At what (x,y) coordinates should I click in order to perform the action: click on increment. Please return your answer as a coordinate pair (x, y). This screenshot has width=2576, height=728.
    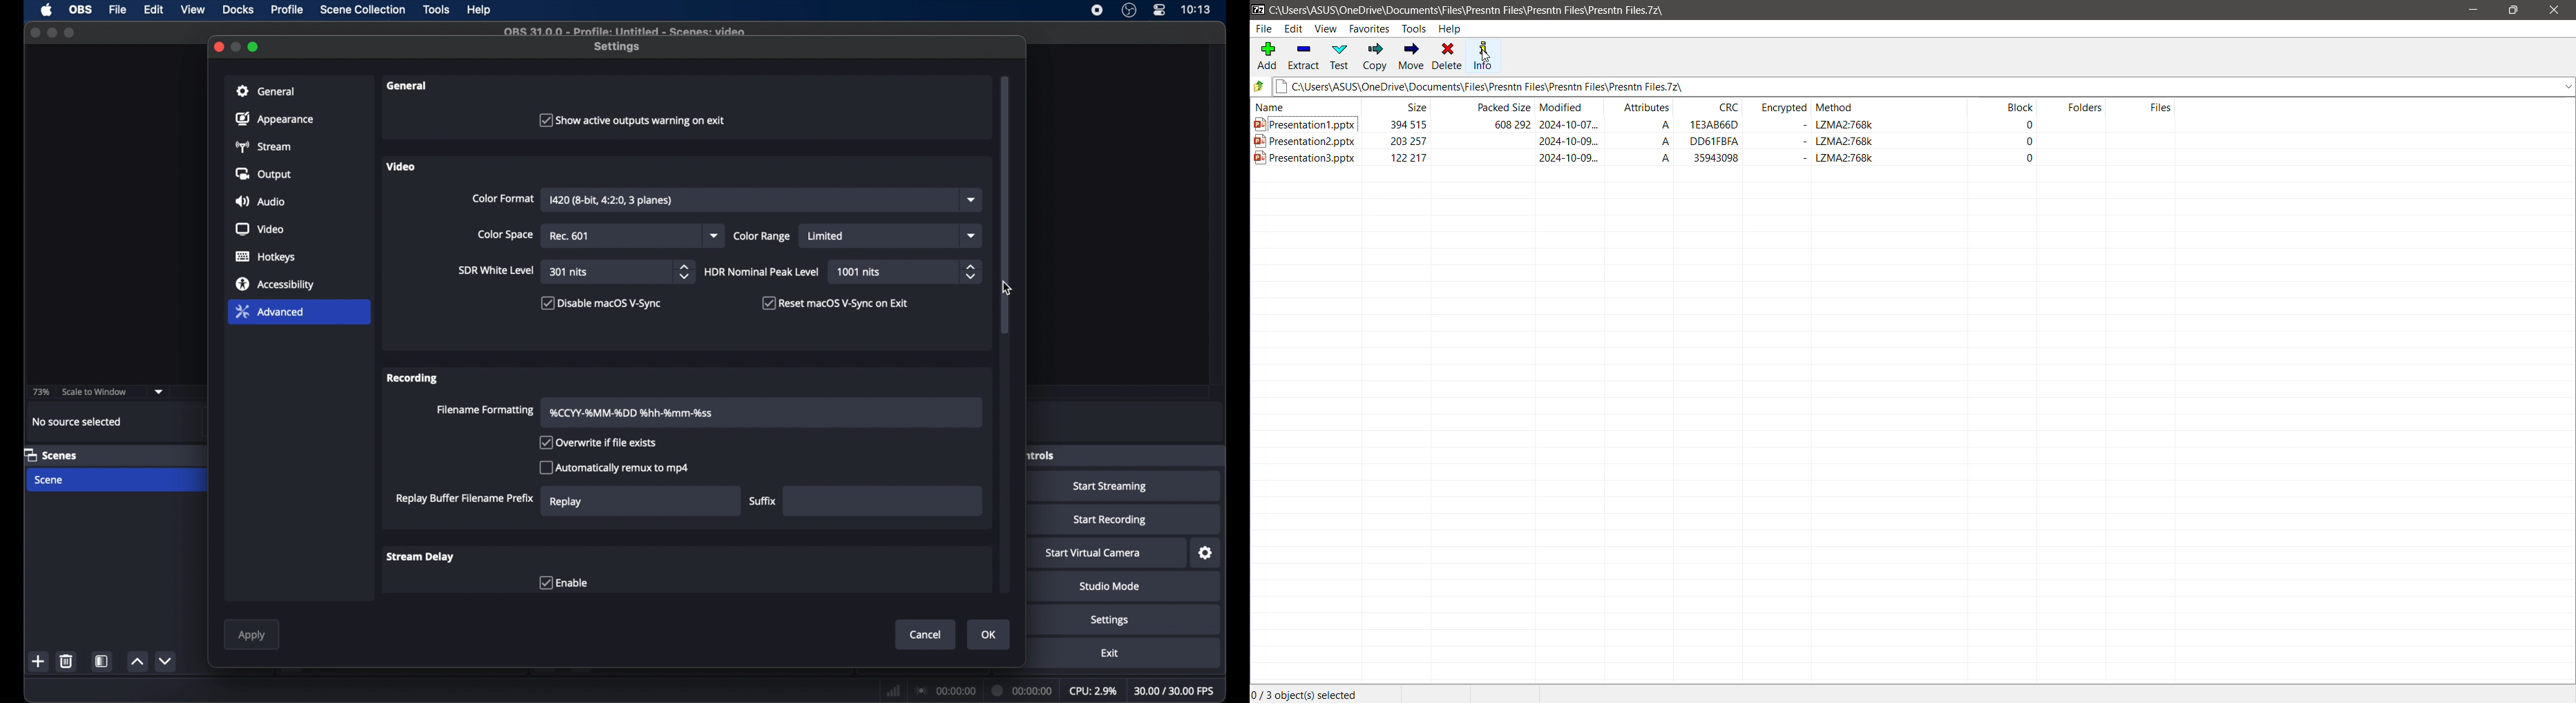
    Looking at the image, I should click on (137, 662).